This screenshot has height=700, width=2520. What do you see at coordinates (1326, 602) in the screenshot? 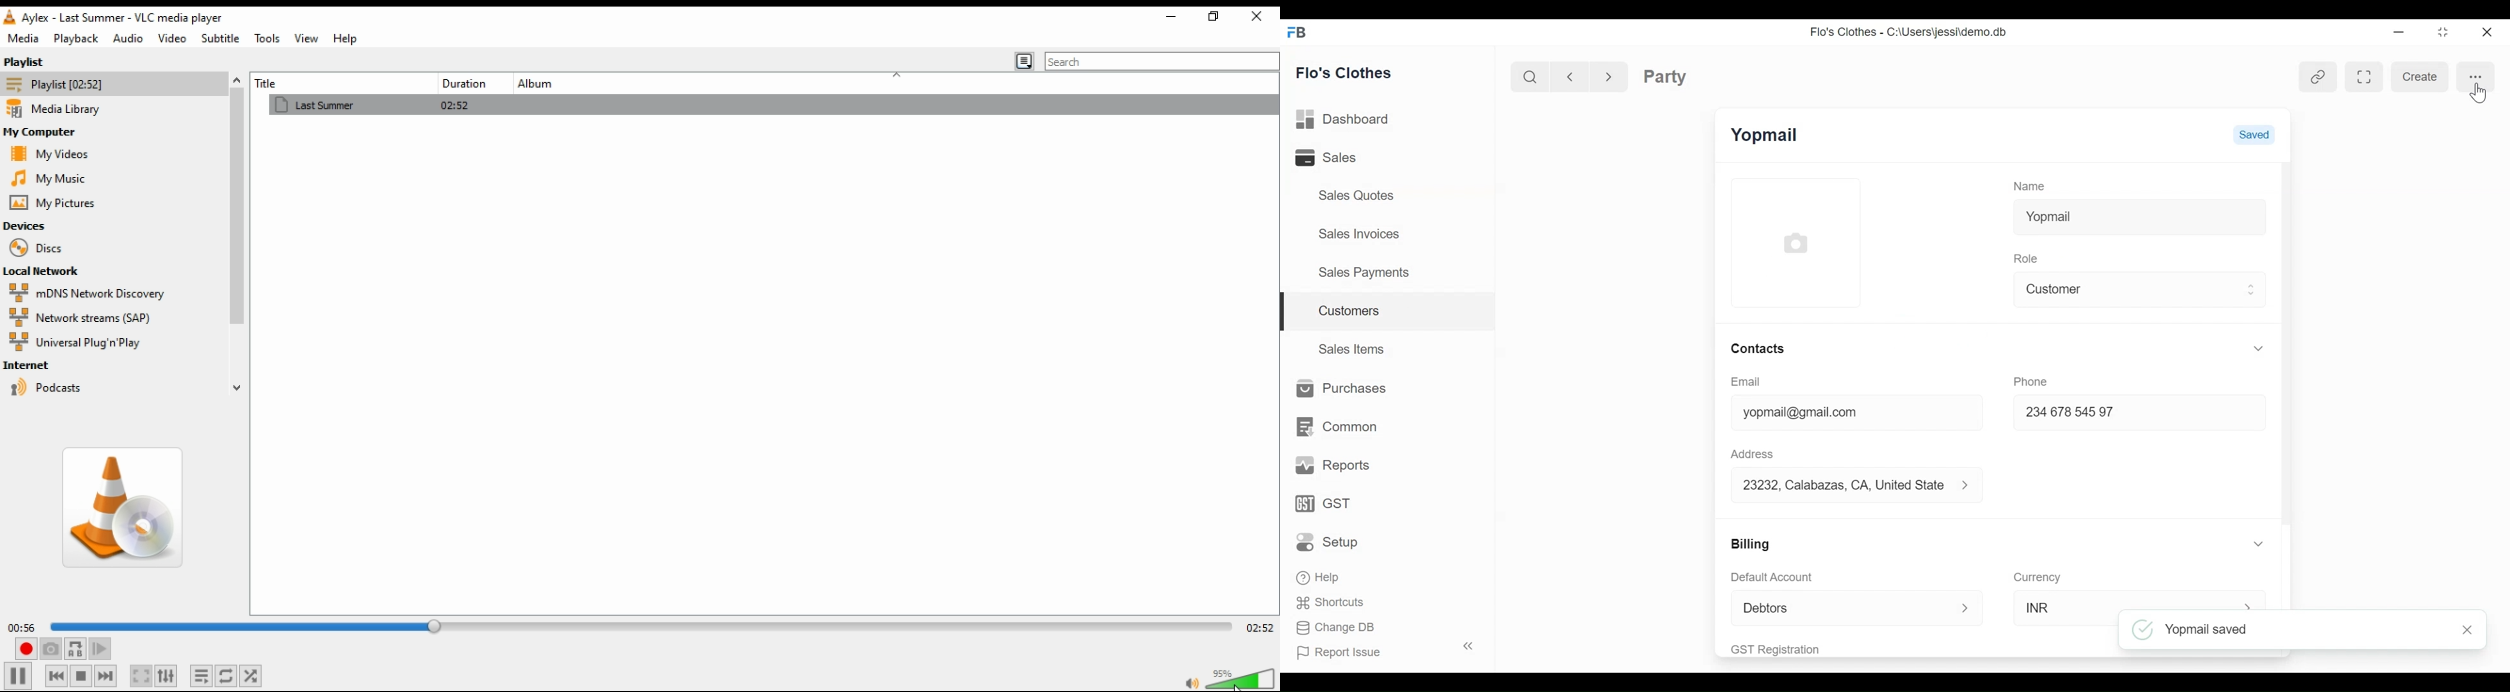
I see `Shortcuts` at bounding box center [1326, 602].